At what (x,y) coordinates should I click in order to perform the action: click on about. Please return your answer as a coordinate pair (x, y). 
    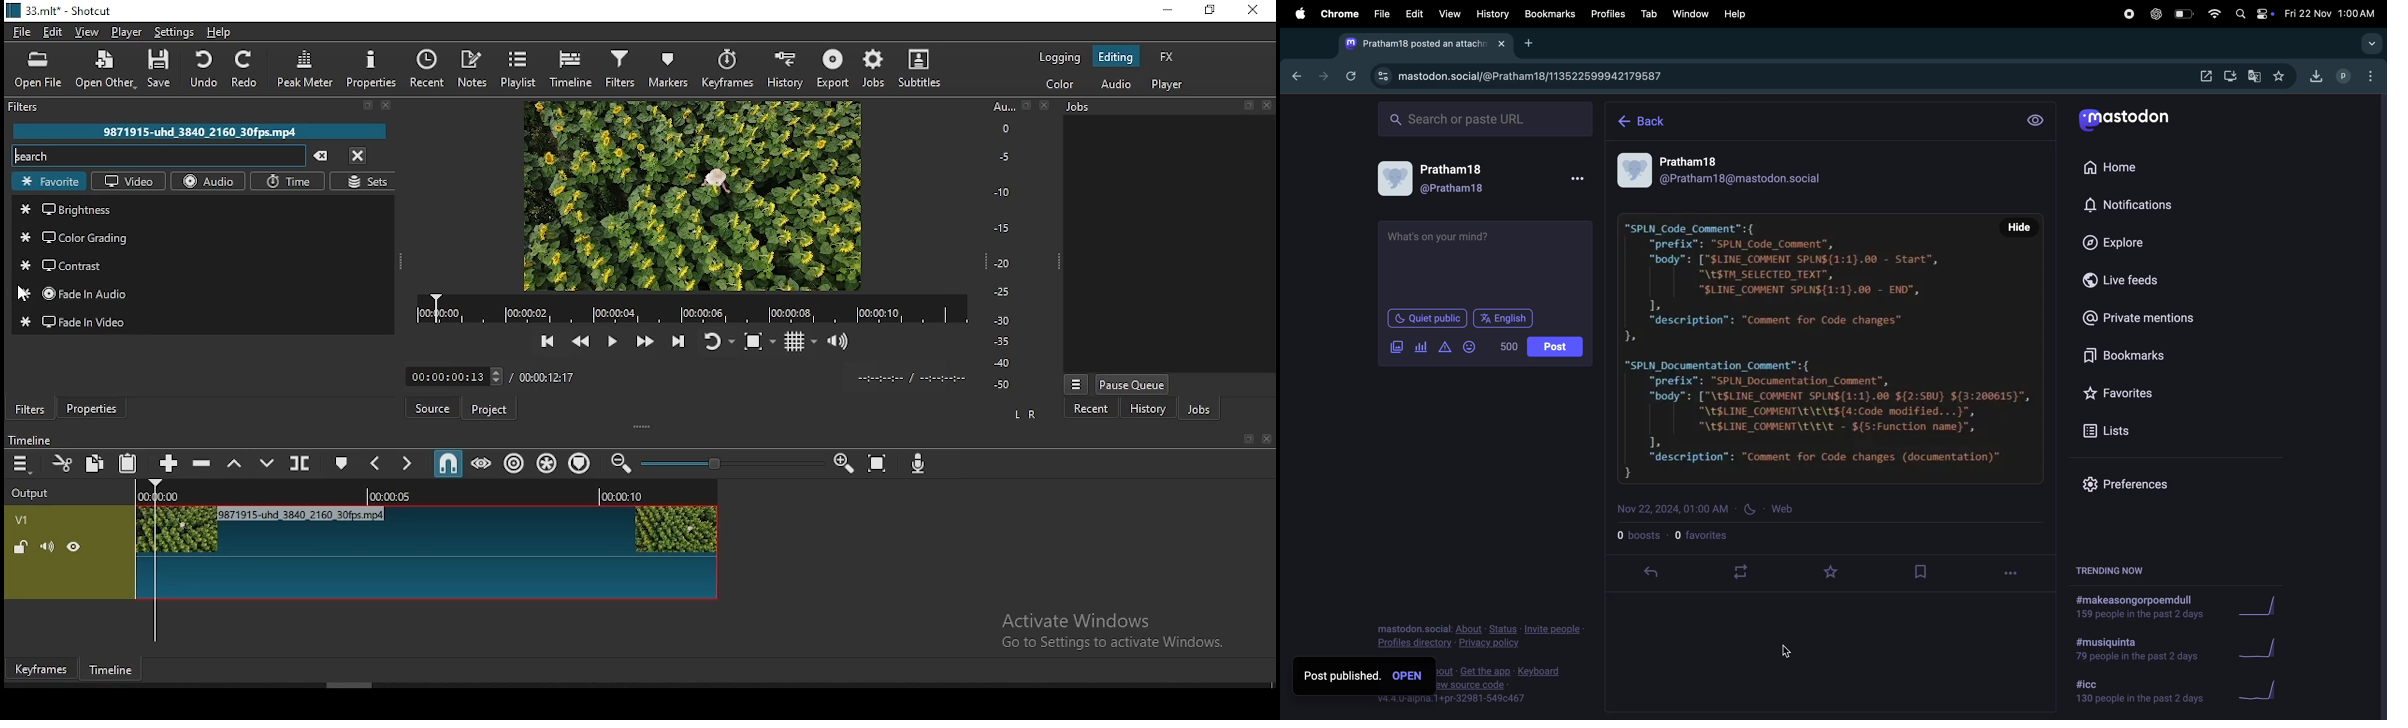
    Looking at the image, I should click on (1443, 671).